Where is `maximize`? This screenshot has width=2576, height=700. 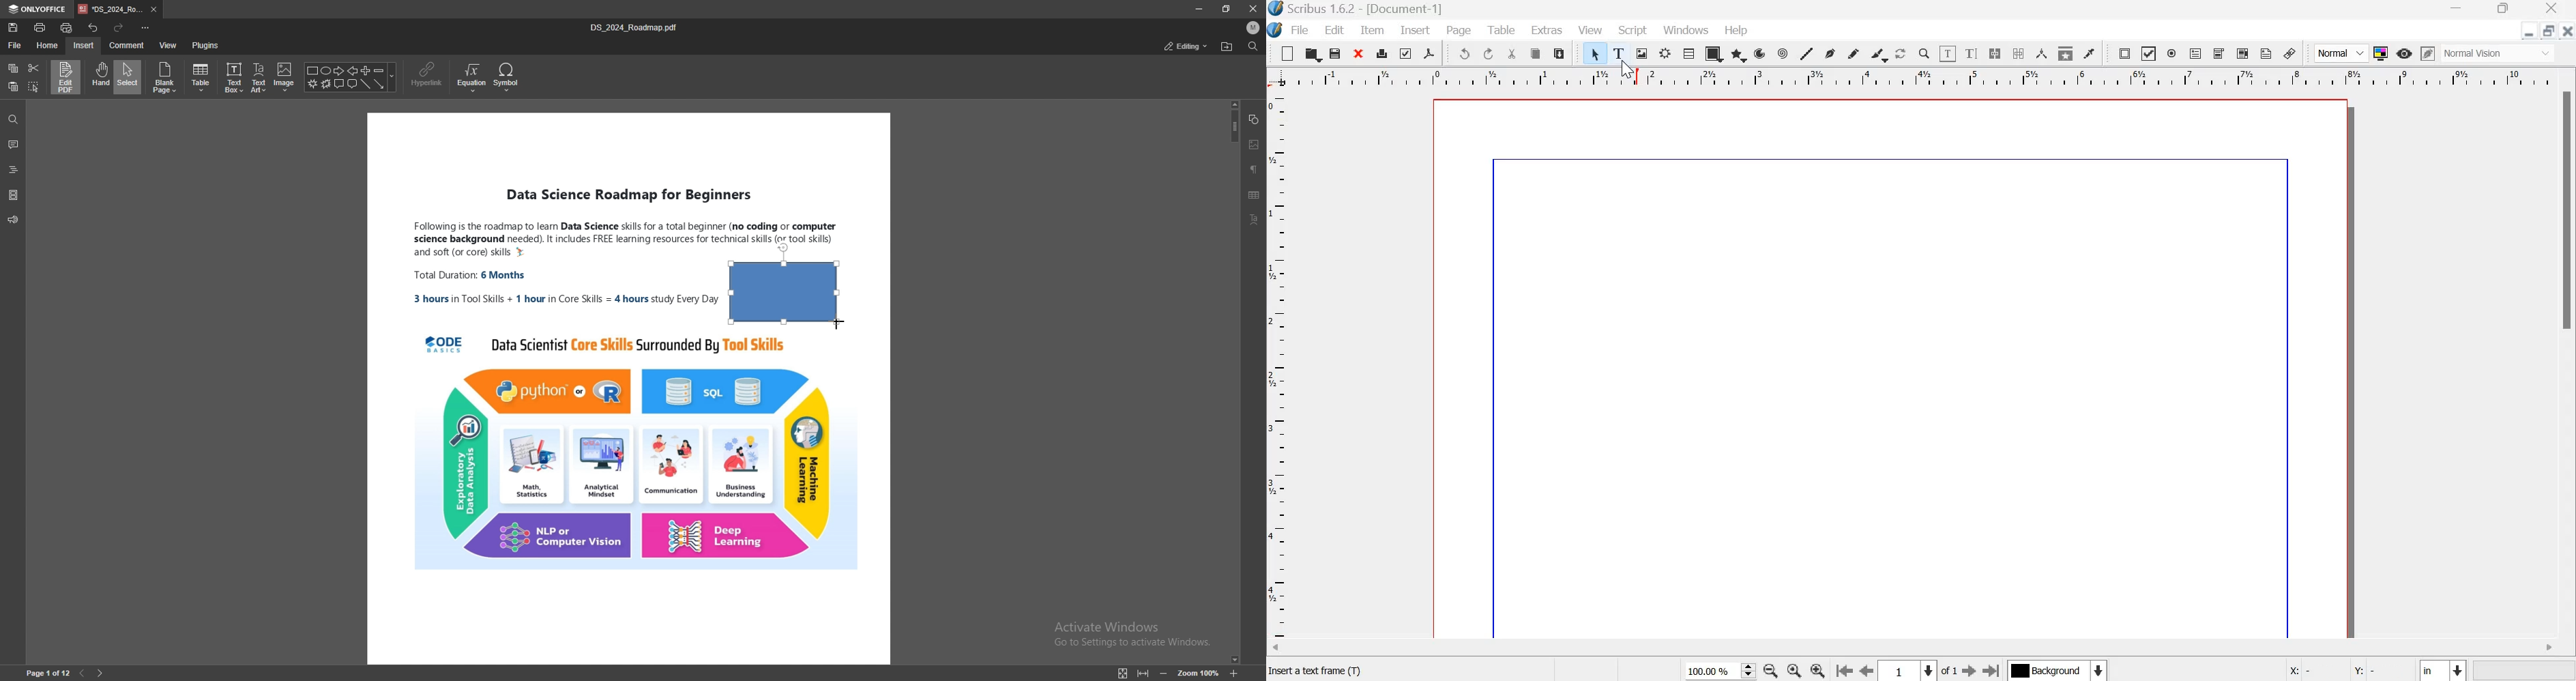 maximize is located at coordinates (2548, 30).